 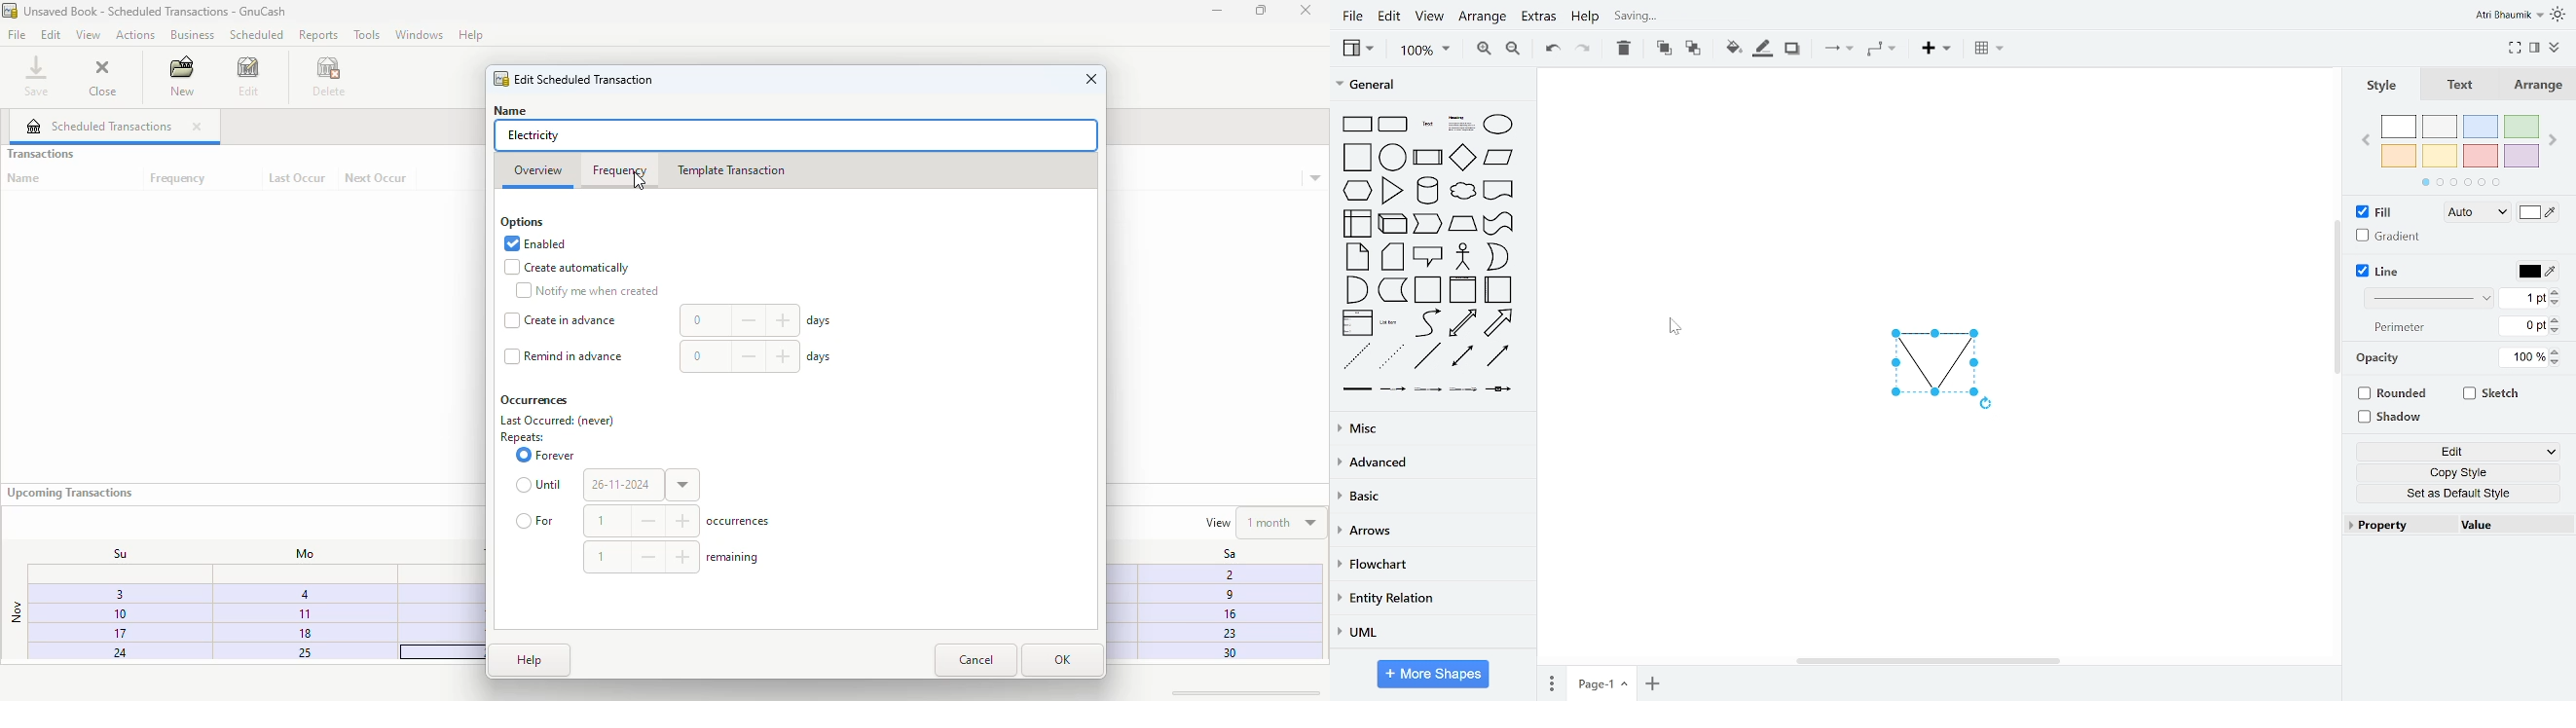 What do you see at coordinates (1624, 48) in the screenshot?
I see `delete` at bounding box center [1624, 48].